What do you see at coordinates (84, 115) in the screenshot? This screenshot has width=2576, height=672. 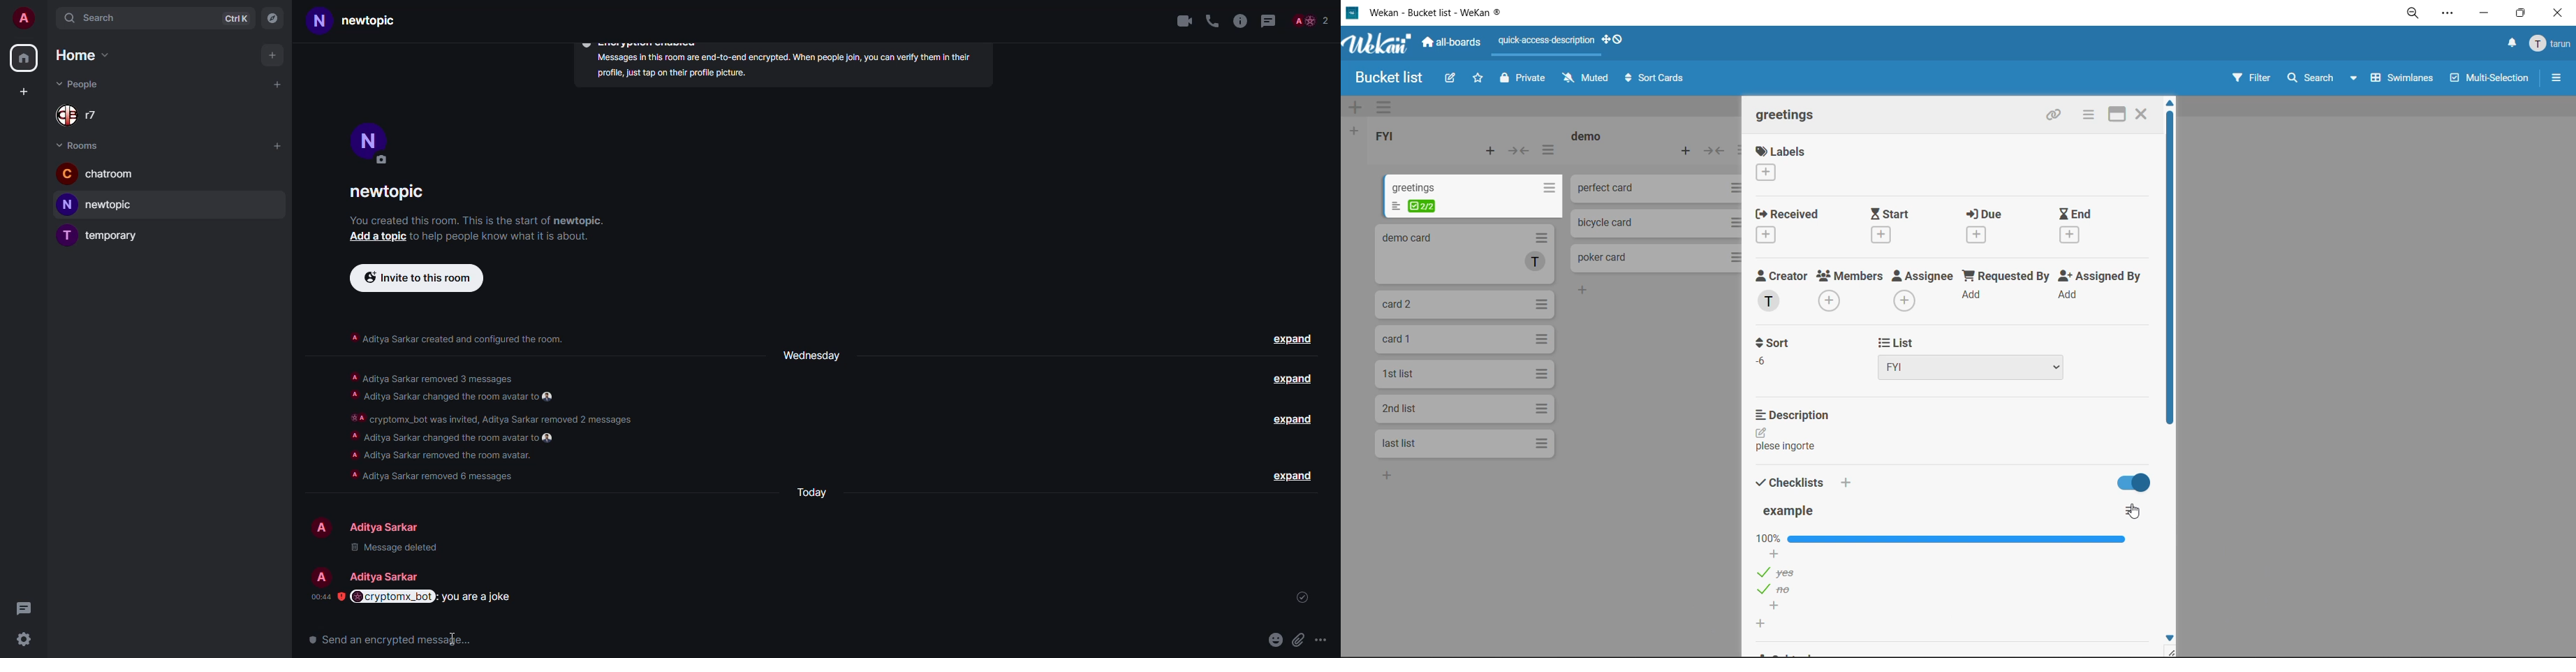 I see `people` at bounding box center [84, 115].